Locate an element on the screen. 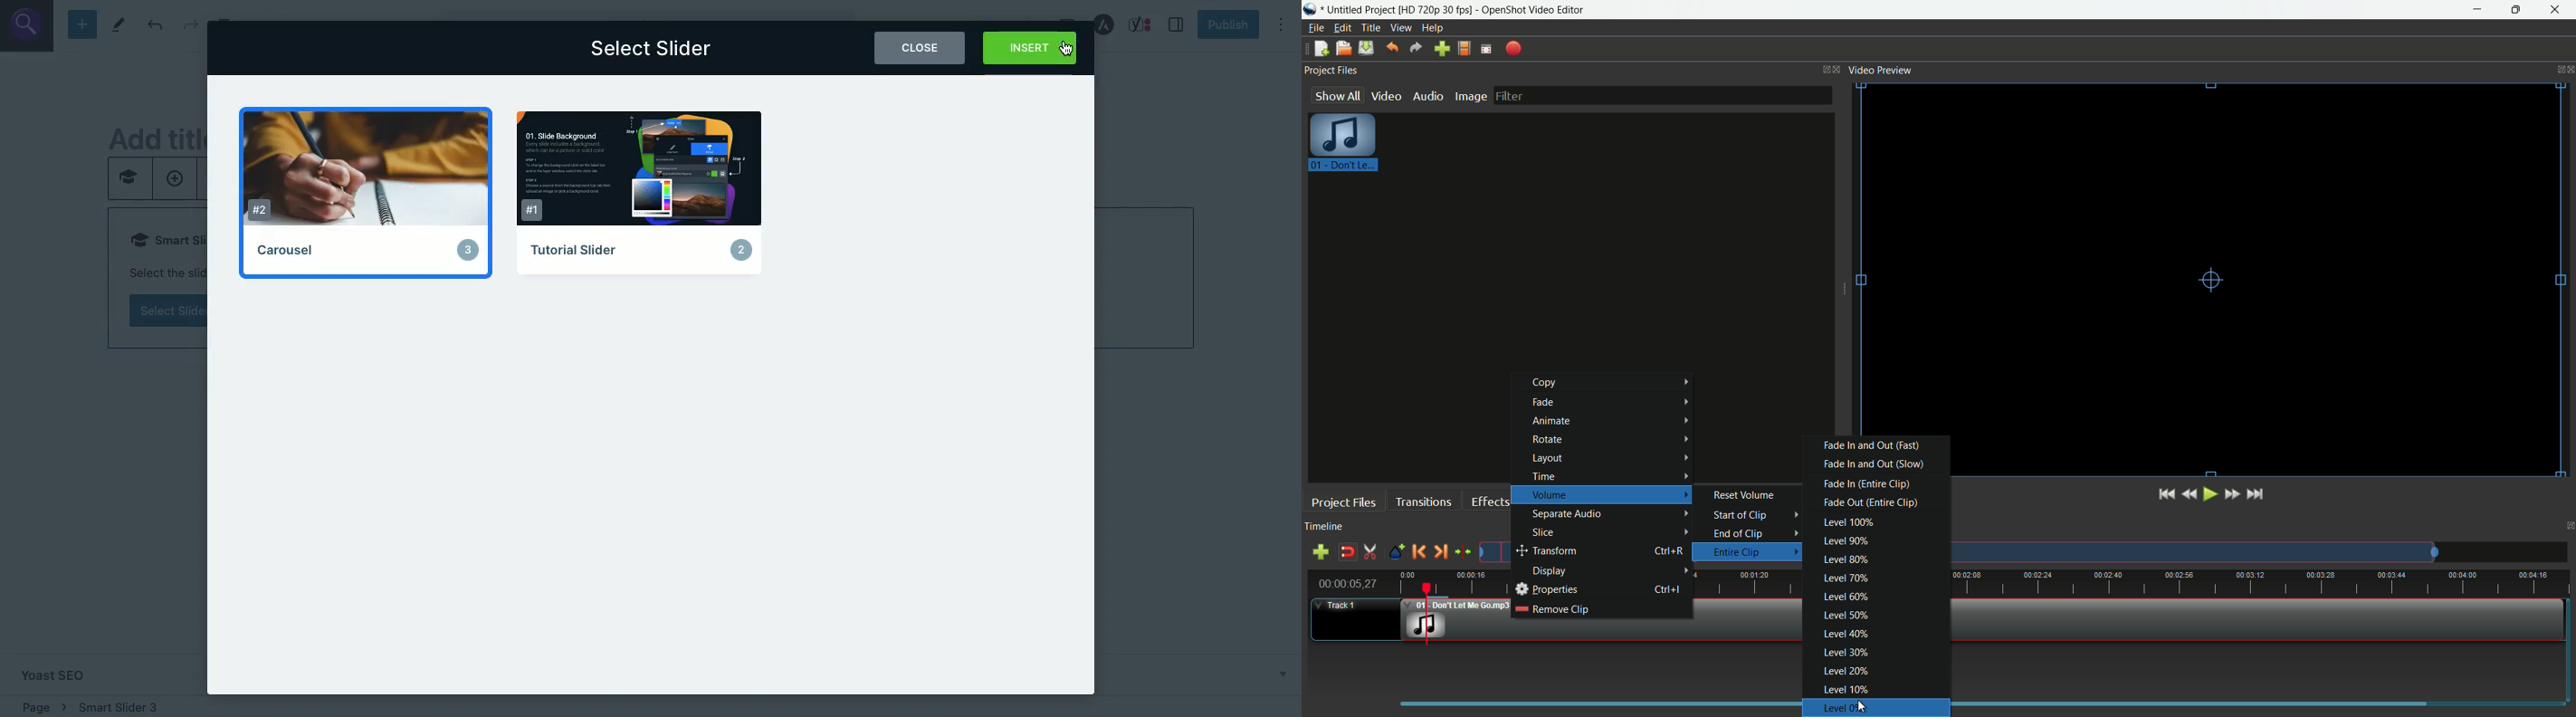  fade out entire clip is located at coordinates (1868, 502).